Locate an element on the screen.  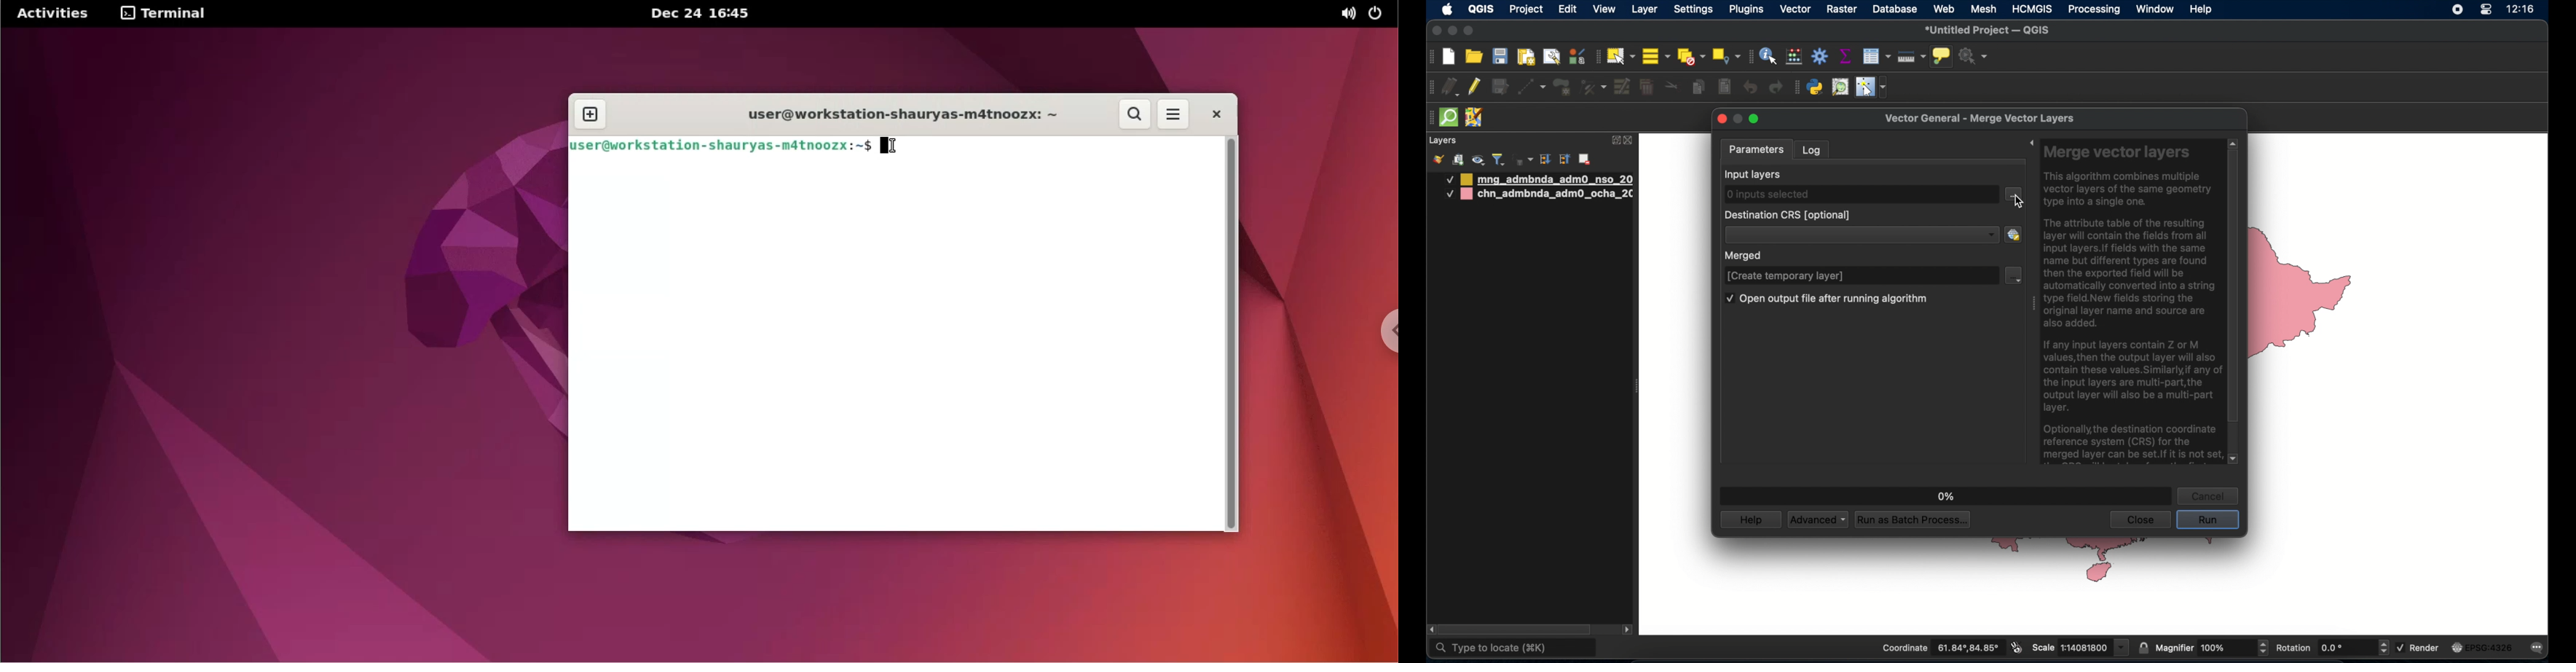
digitizing toolbar is located at coordinates (1432, 89).